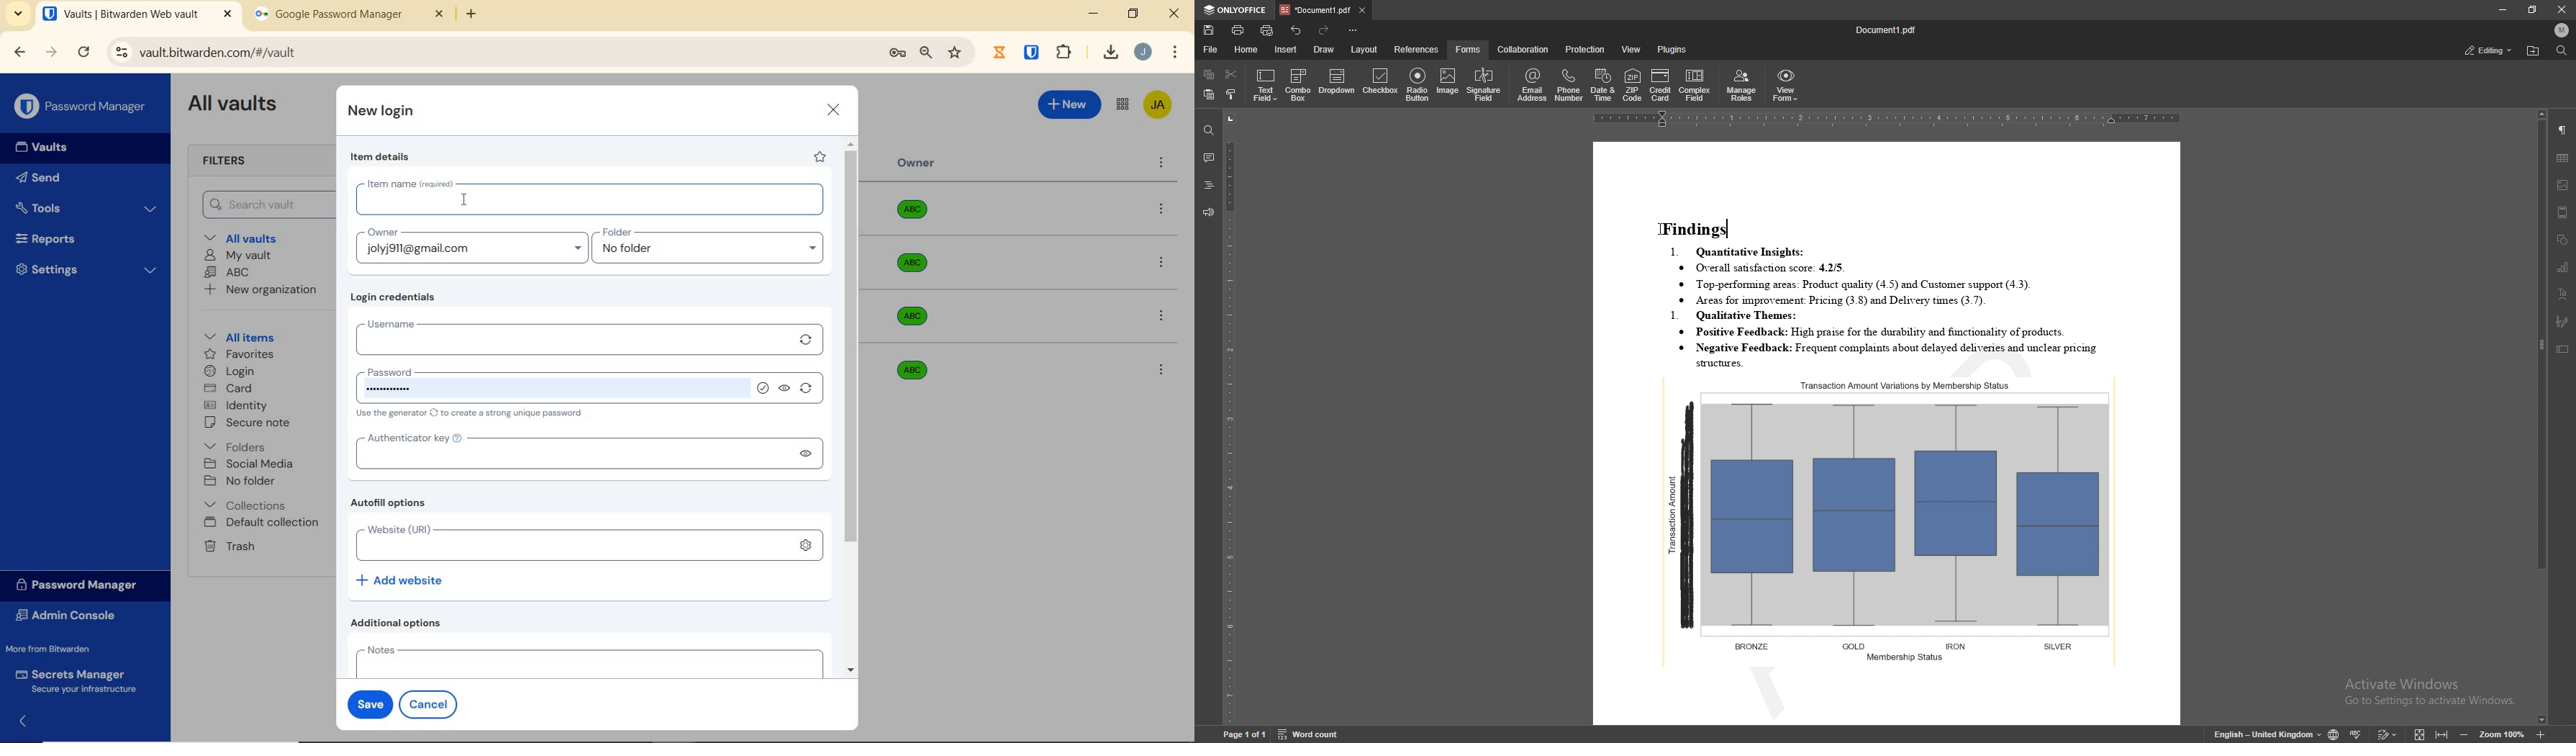 The image size is (2576, 756). What do you see at coordinates (238, 255) in the screenshot?
I see `My Vault` at bounding box center [238, 255].